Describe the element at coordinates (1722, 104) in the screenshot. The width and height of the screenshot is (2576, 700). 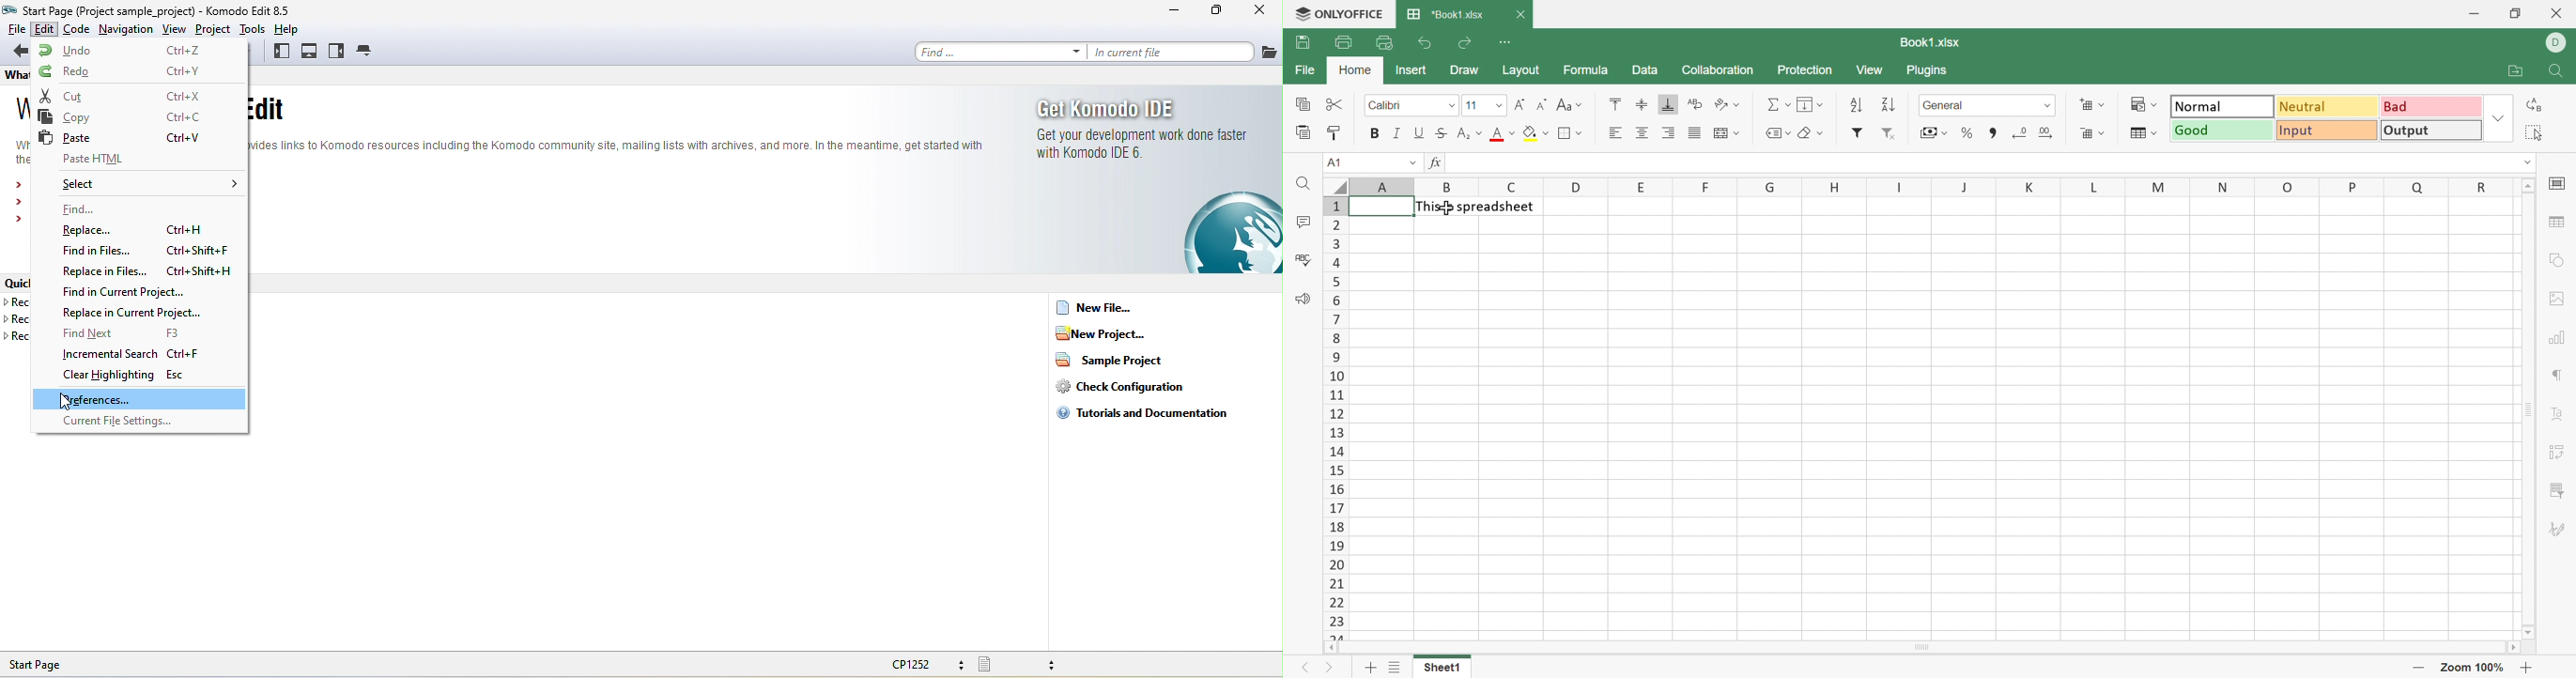
I see `Orientation` at that location.